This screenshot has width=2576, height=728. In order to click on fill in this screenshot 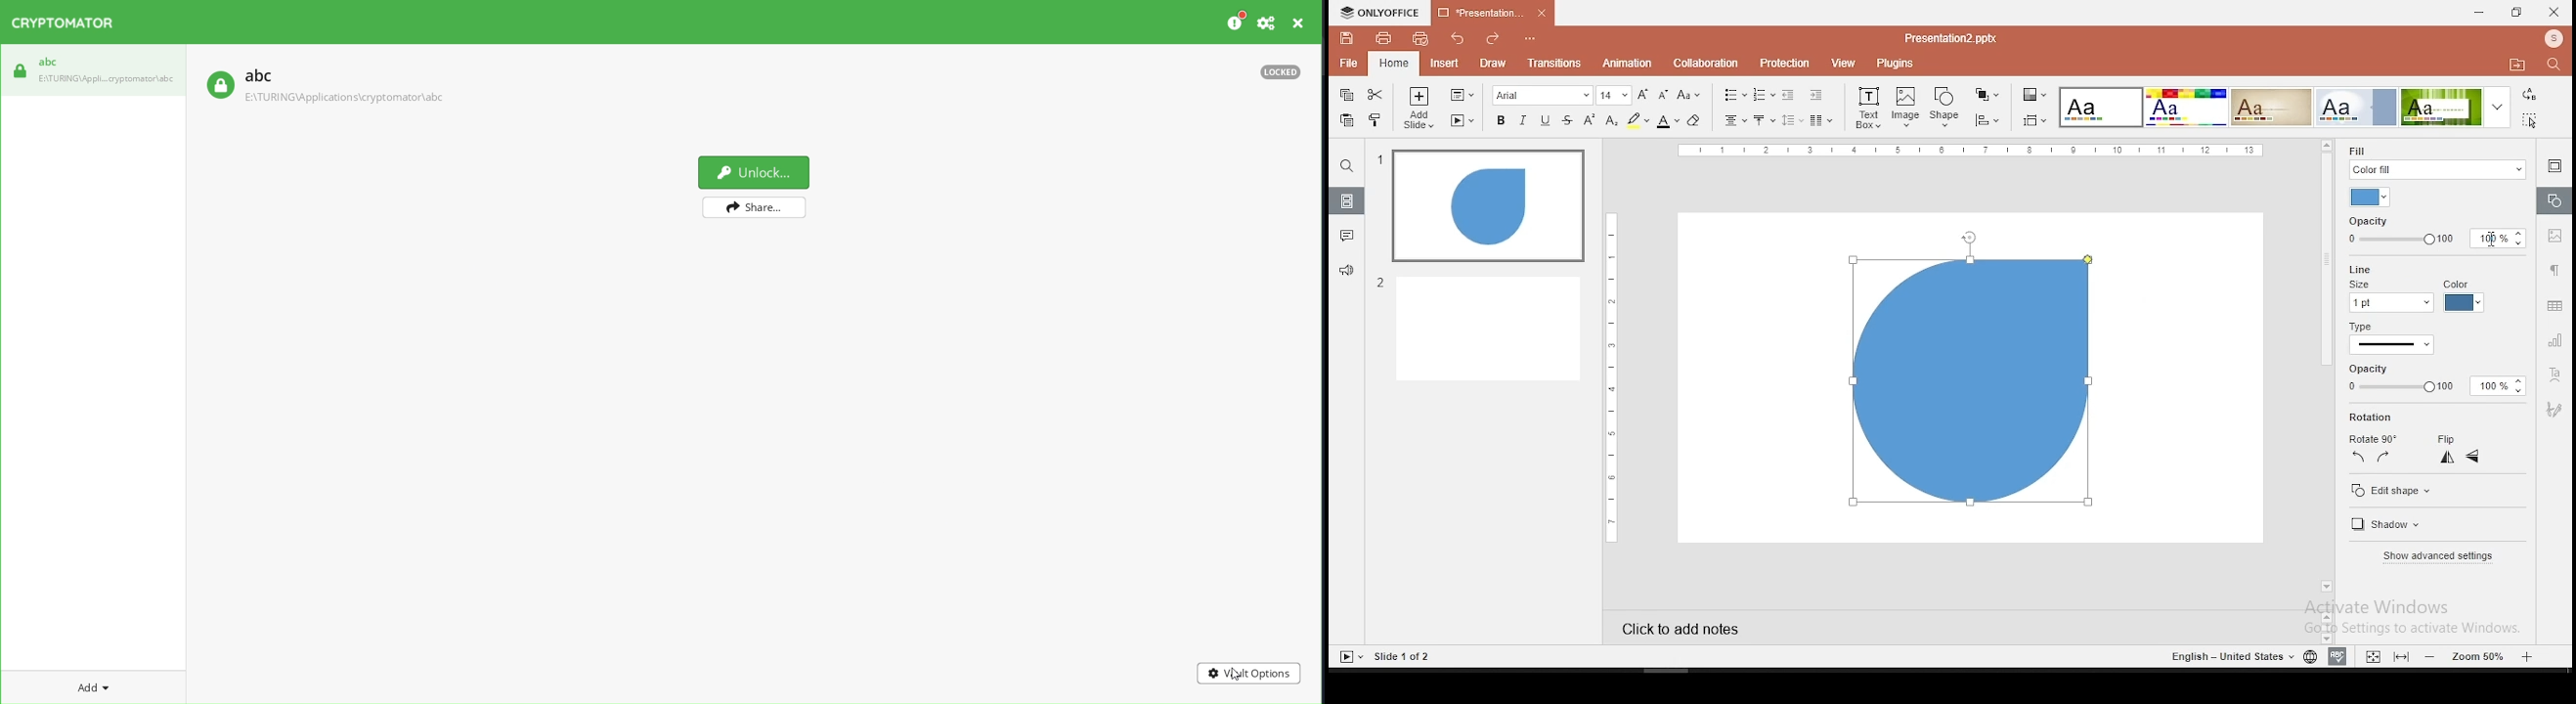, I will do `click(2436, 160)`.